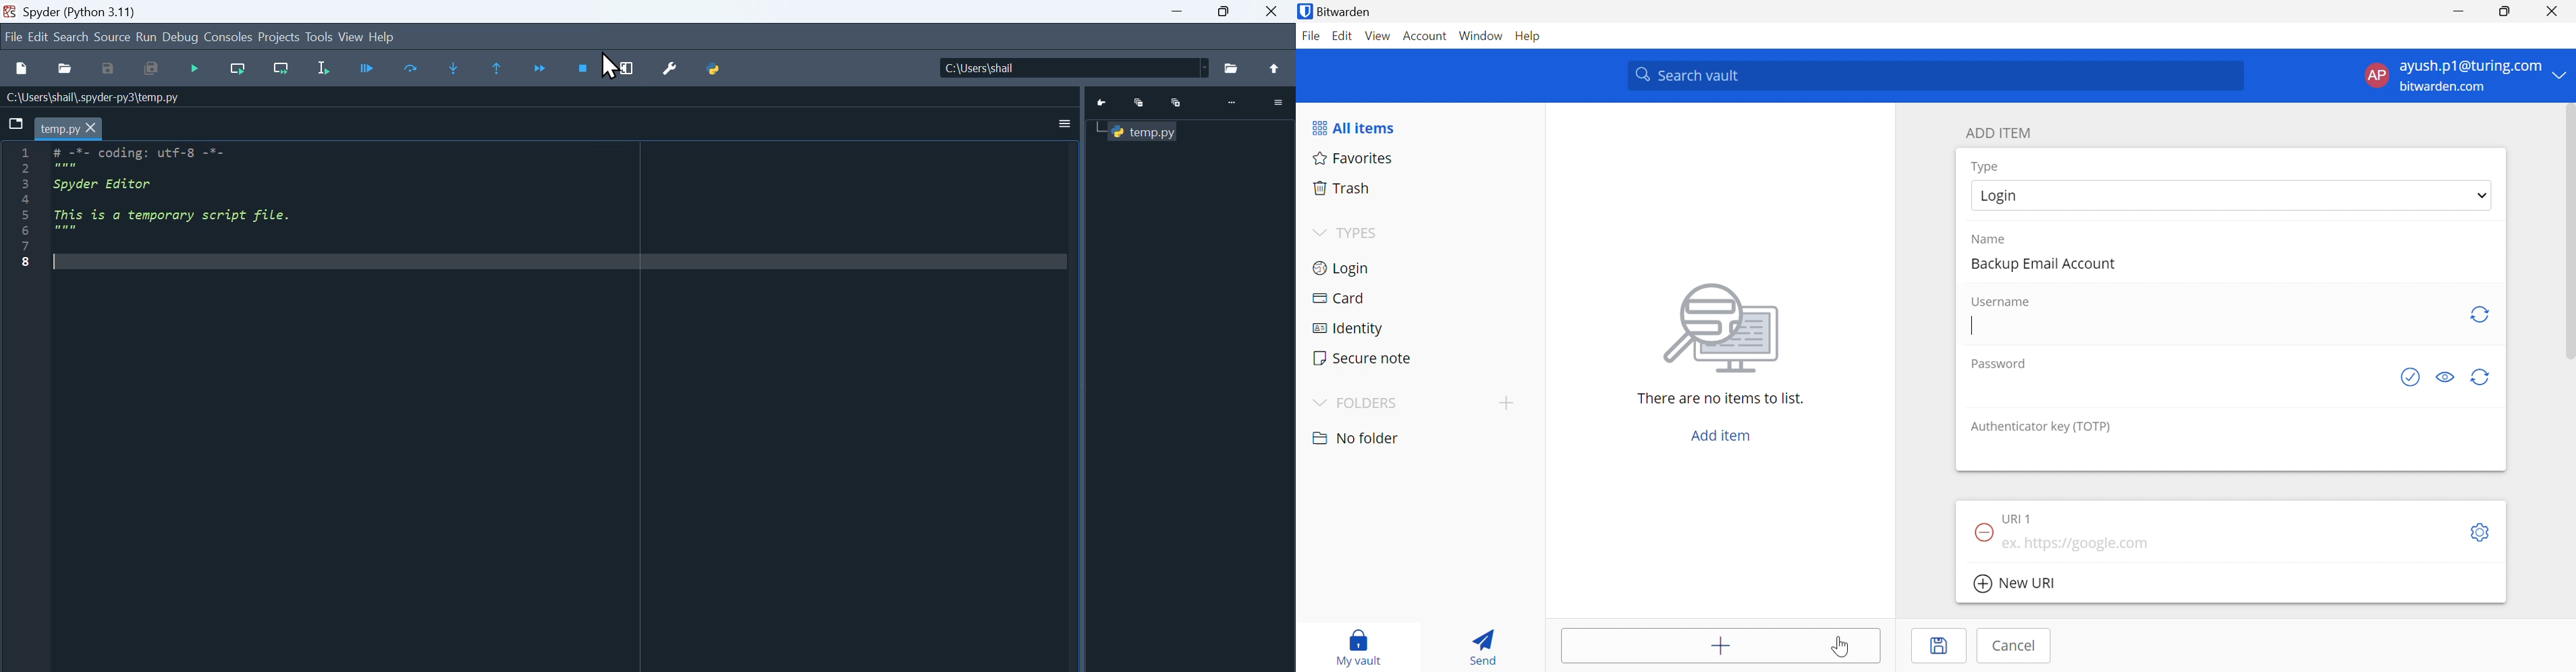 The height and width of the screenshot is (672, 2576). I want to click on Maximise, so click(1226, 12).